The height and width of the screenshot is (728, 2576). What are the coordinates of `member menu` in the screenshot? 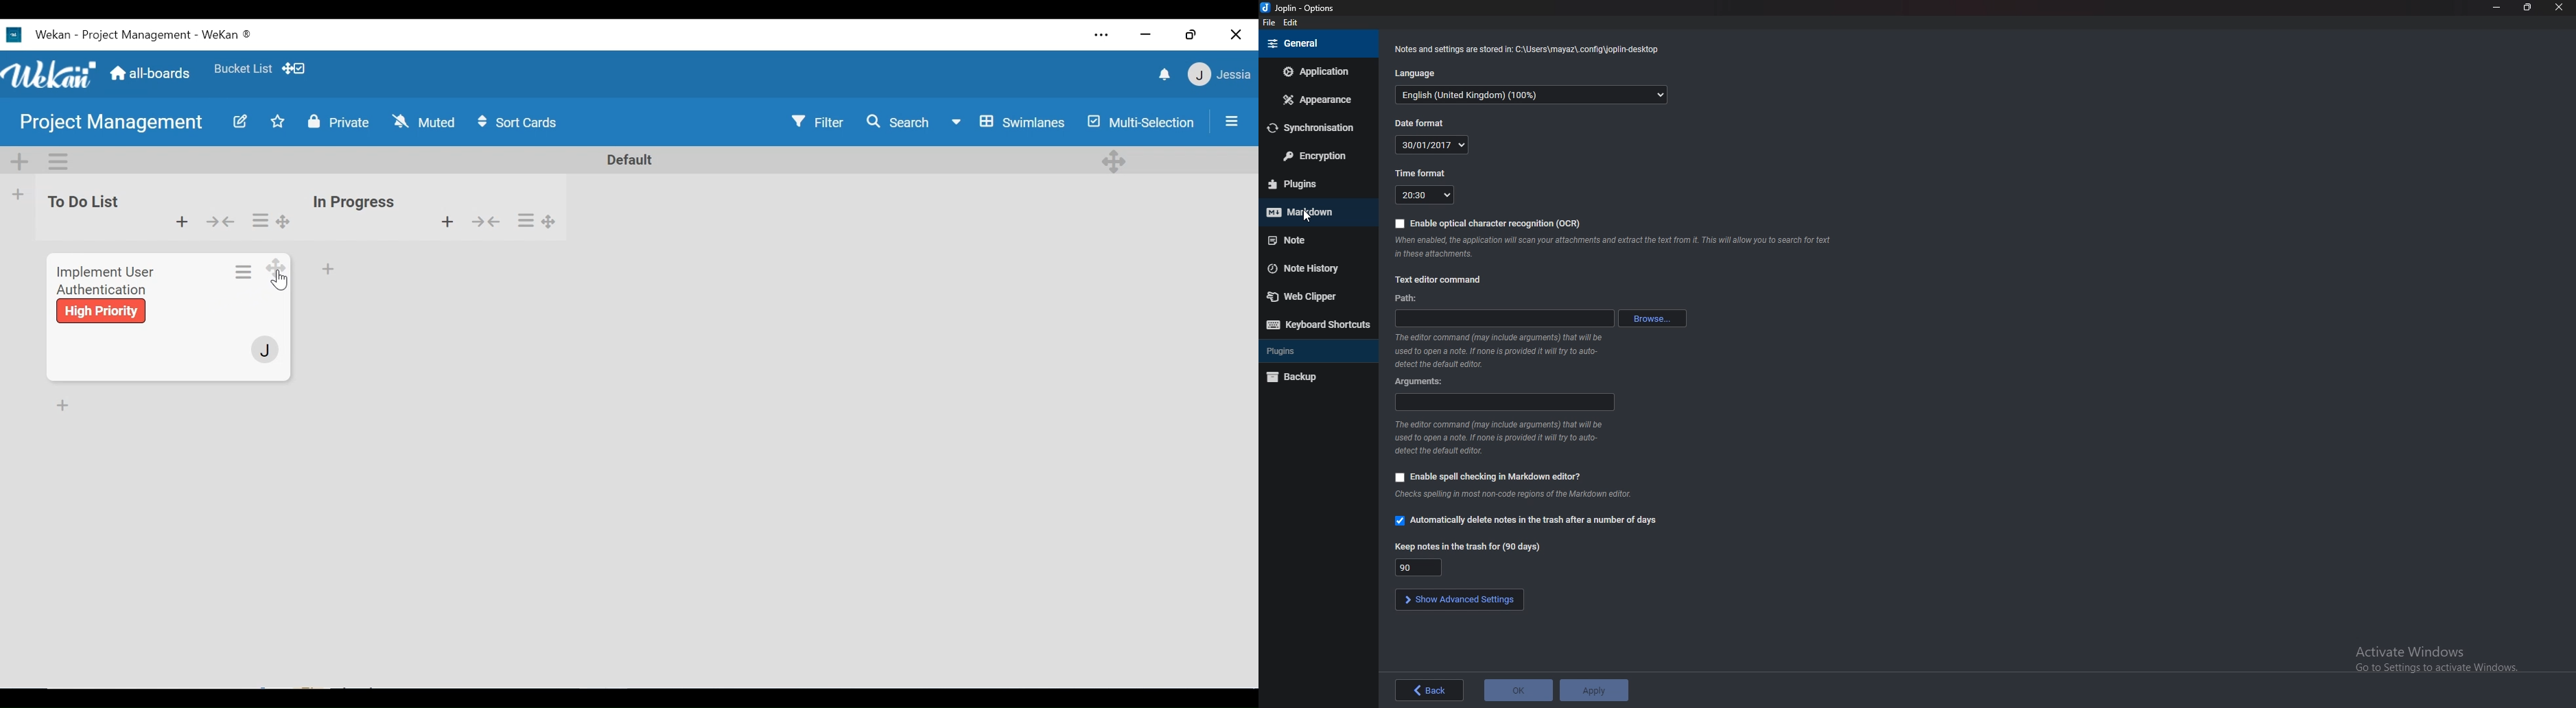 It's located at (1219, 74).